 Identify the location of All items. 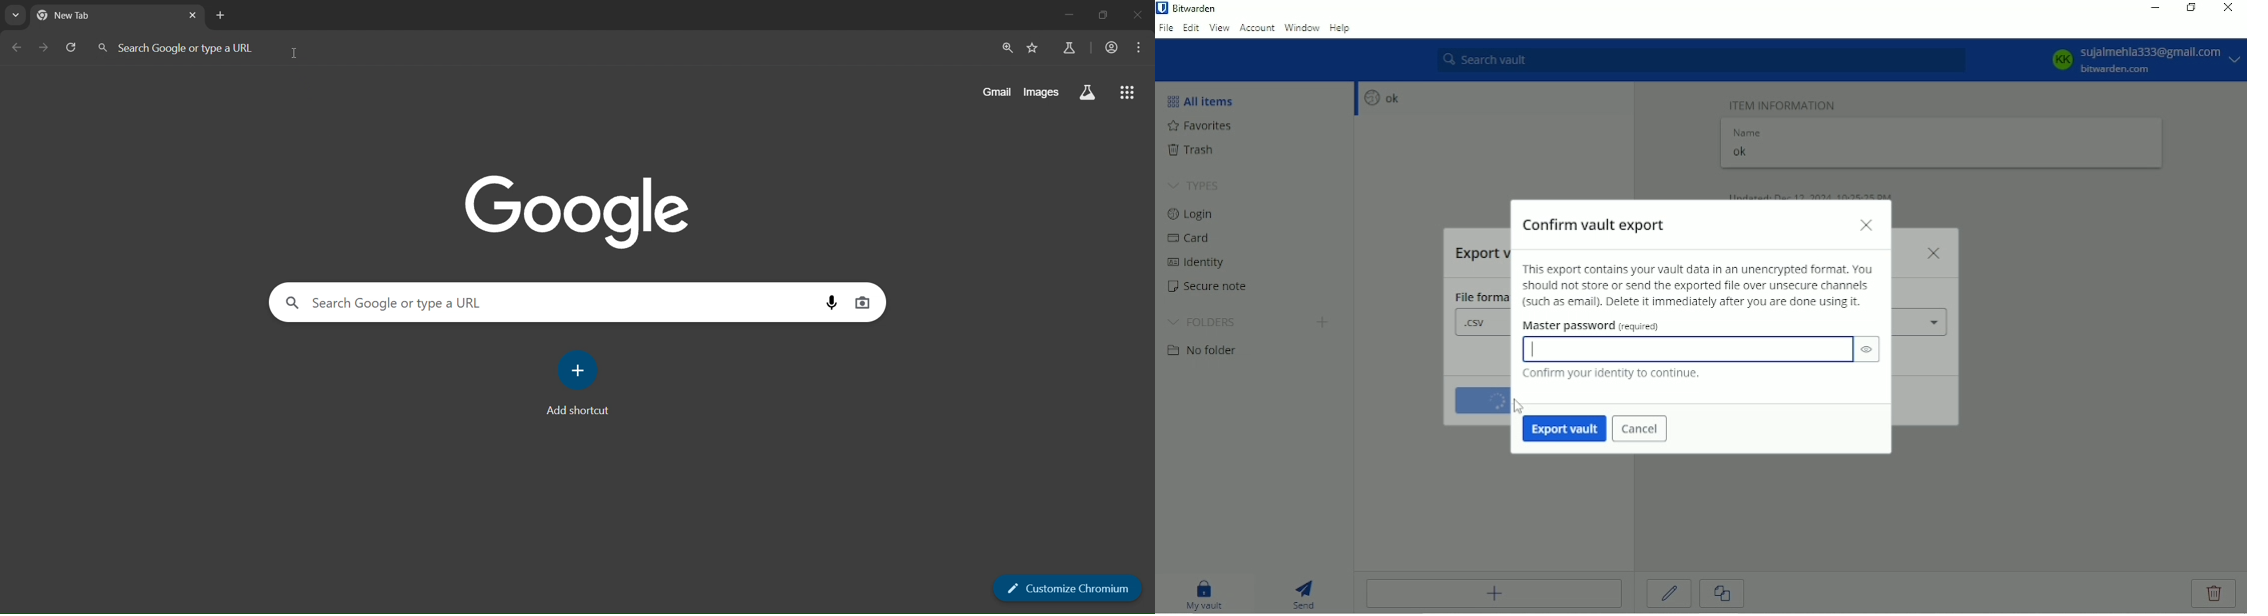
(1206, 100).